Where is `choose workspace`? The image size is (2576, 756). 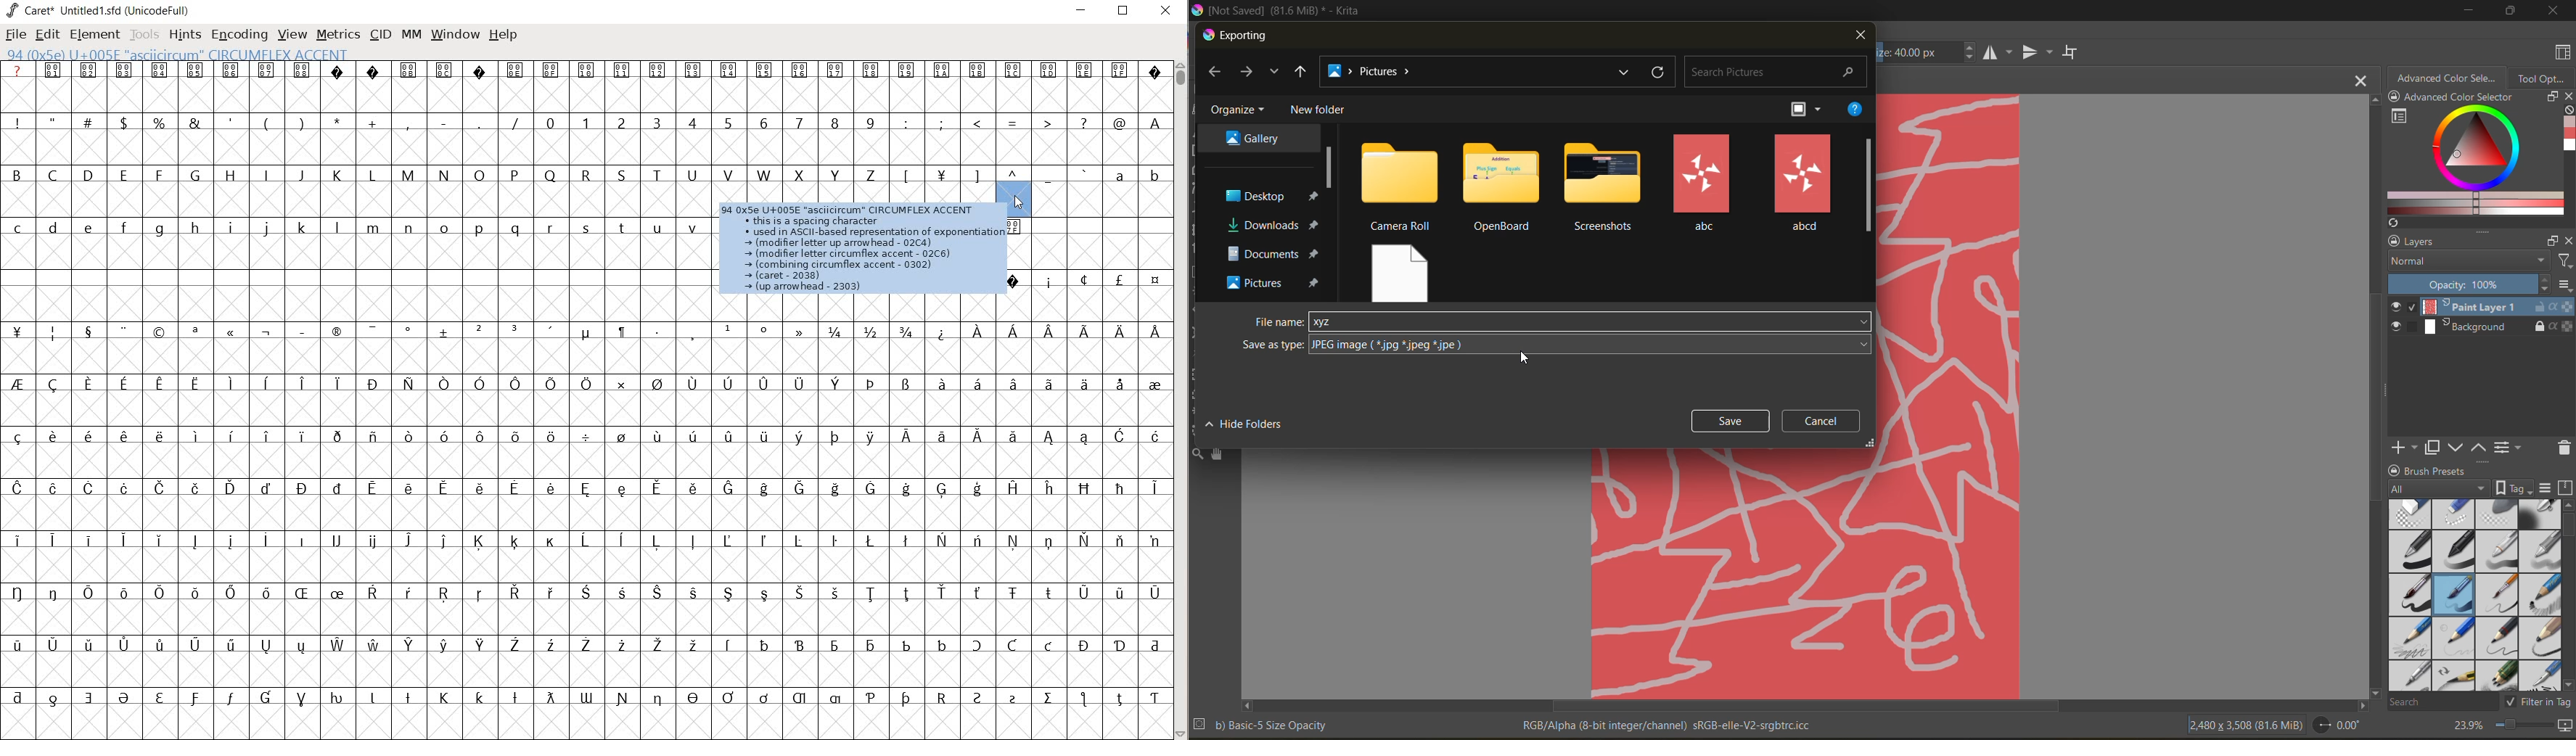
choose workspace is located at coordinates (2560, 54).